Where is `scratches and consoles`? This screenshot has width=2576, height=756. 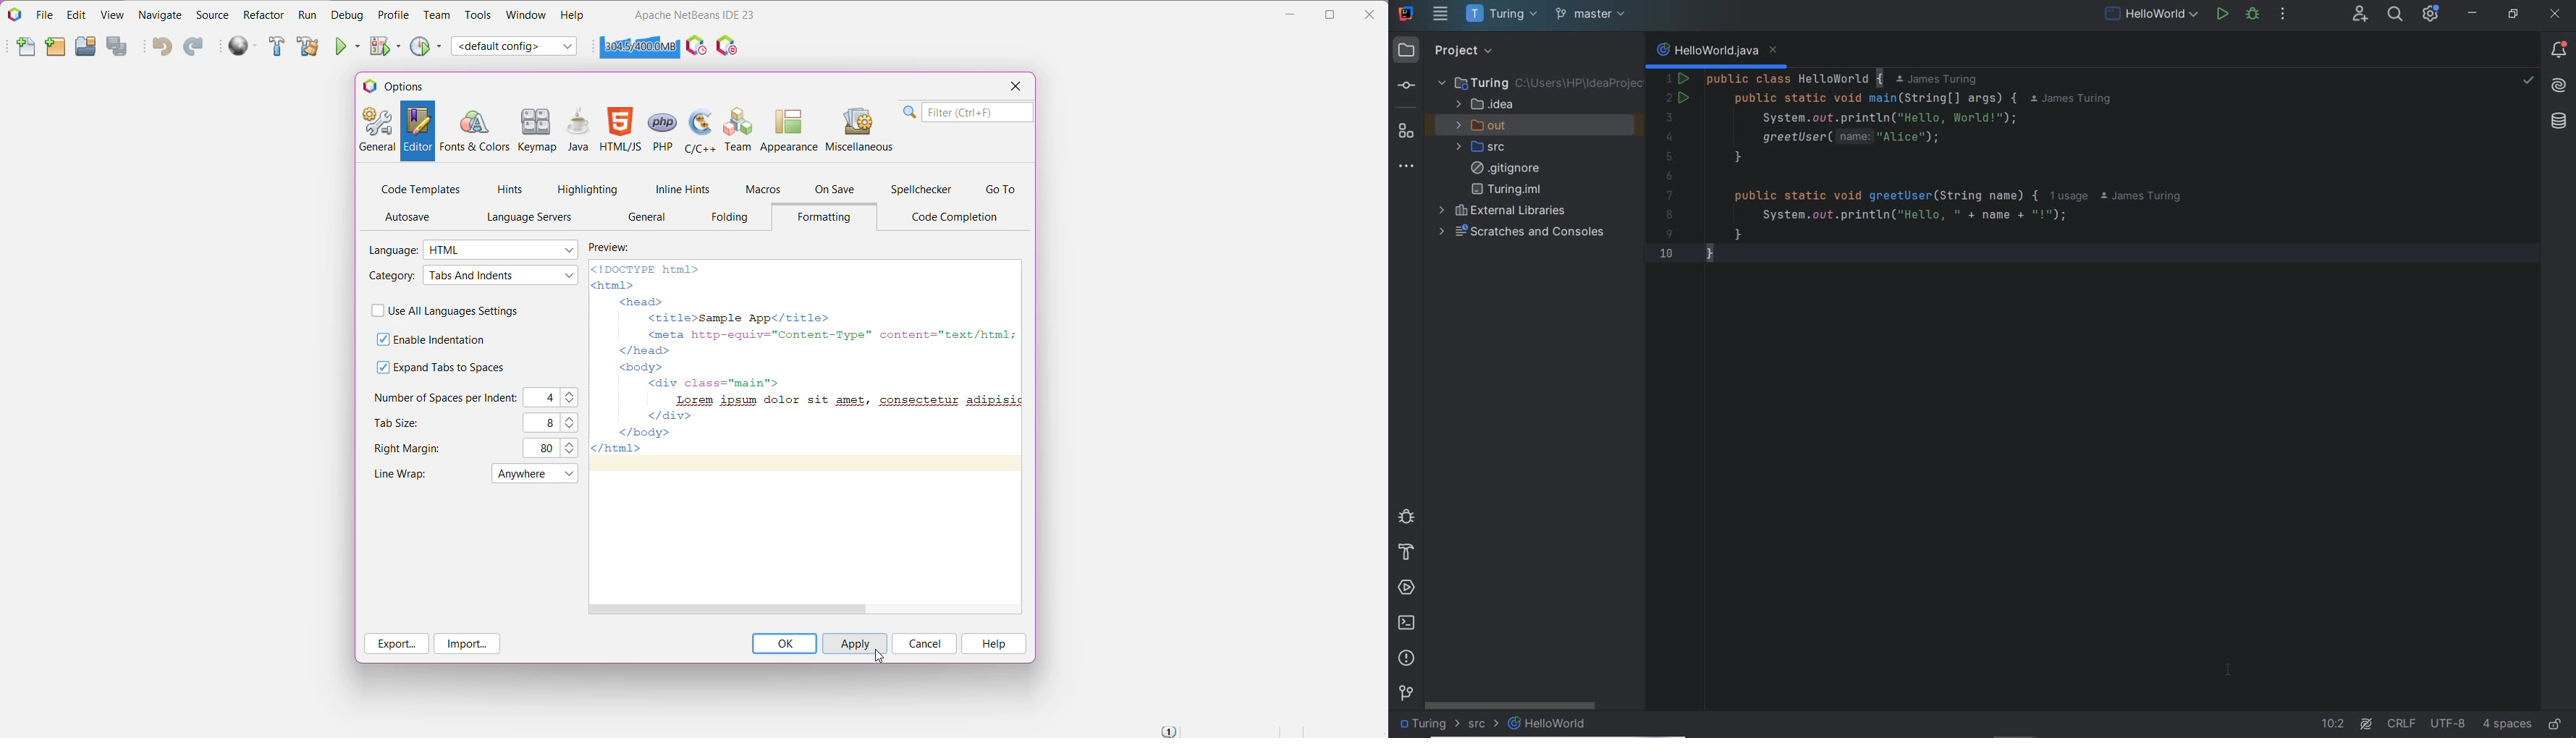 scratches and consoles is located at coordinates (1525, 231).